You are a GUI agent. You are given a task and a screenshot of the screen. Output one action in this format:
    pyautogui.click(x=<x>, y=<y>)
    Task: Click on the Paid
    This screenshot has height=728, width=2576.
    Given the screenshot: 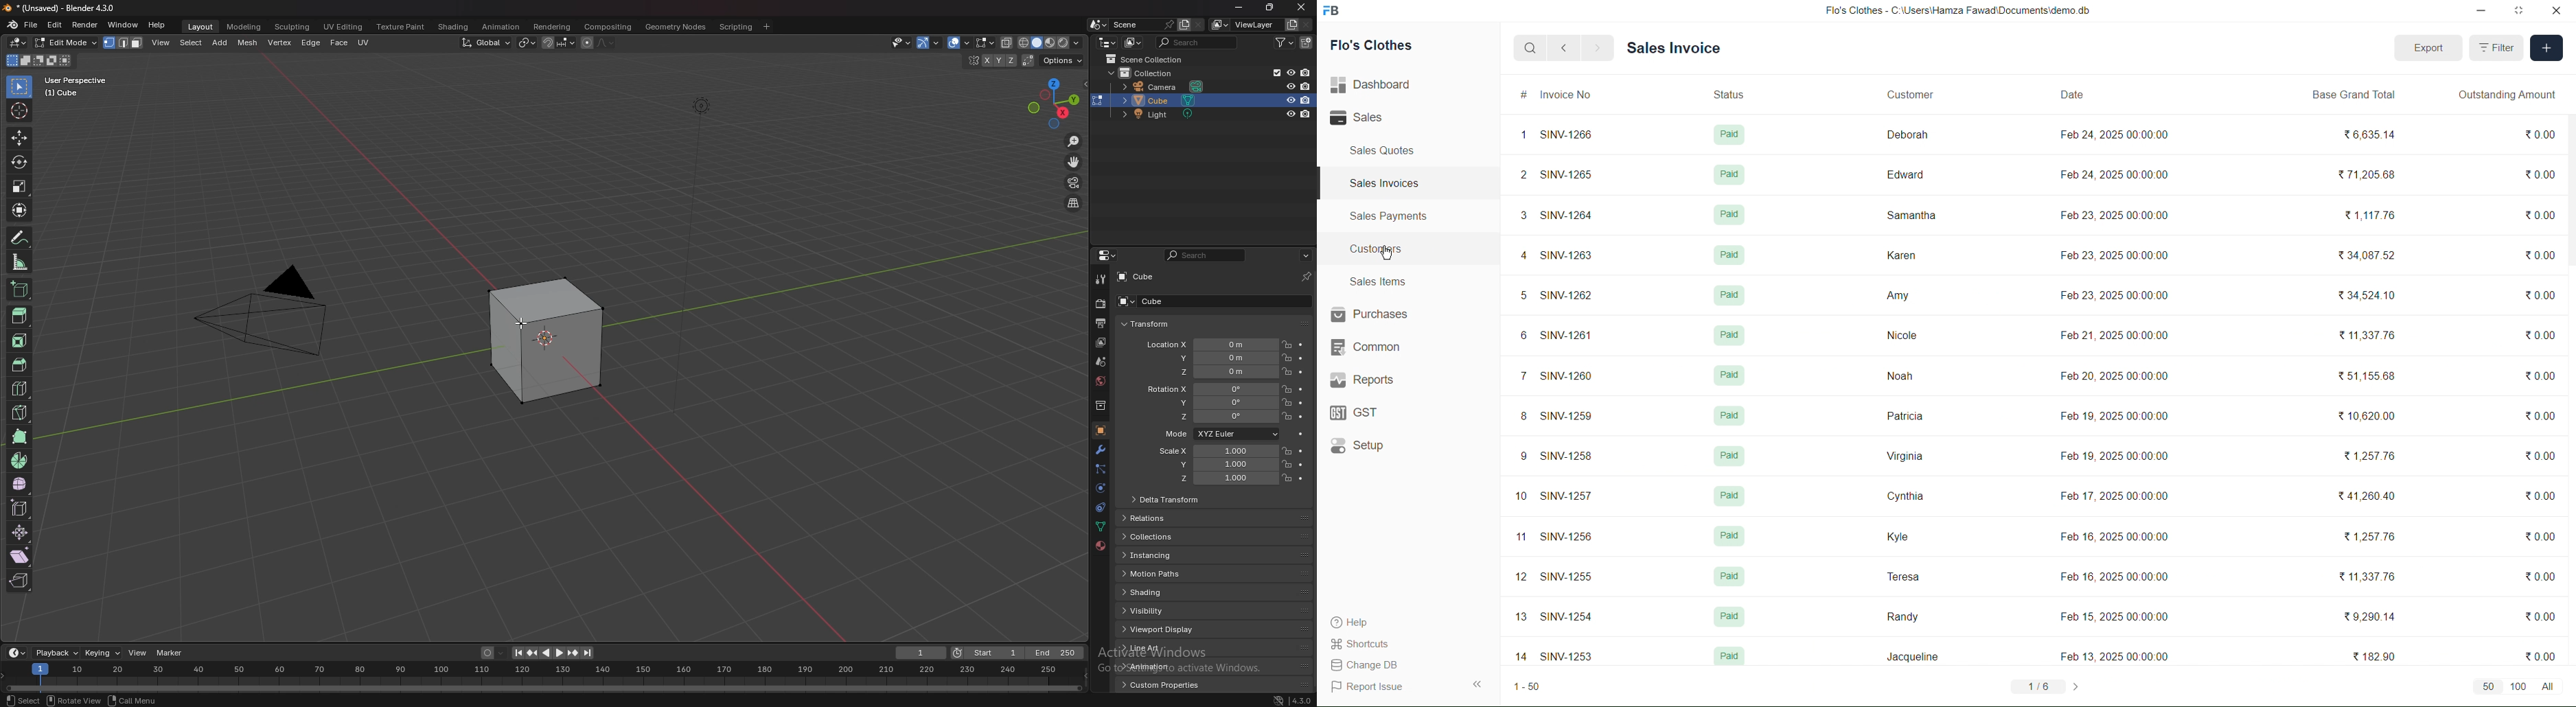 What is the action you would take?
    pyautogui.click(x=1728, y=132)
    